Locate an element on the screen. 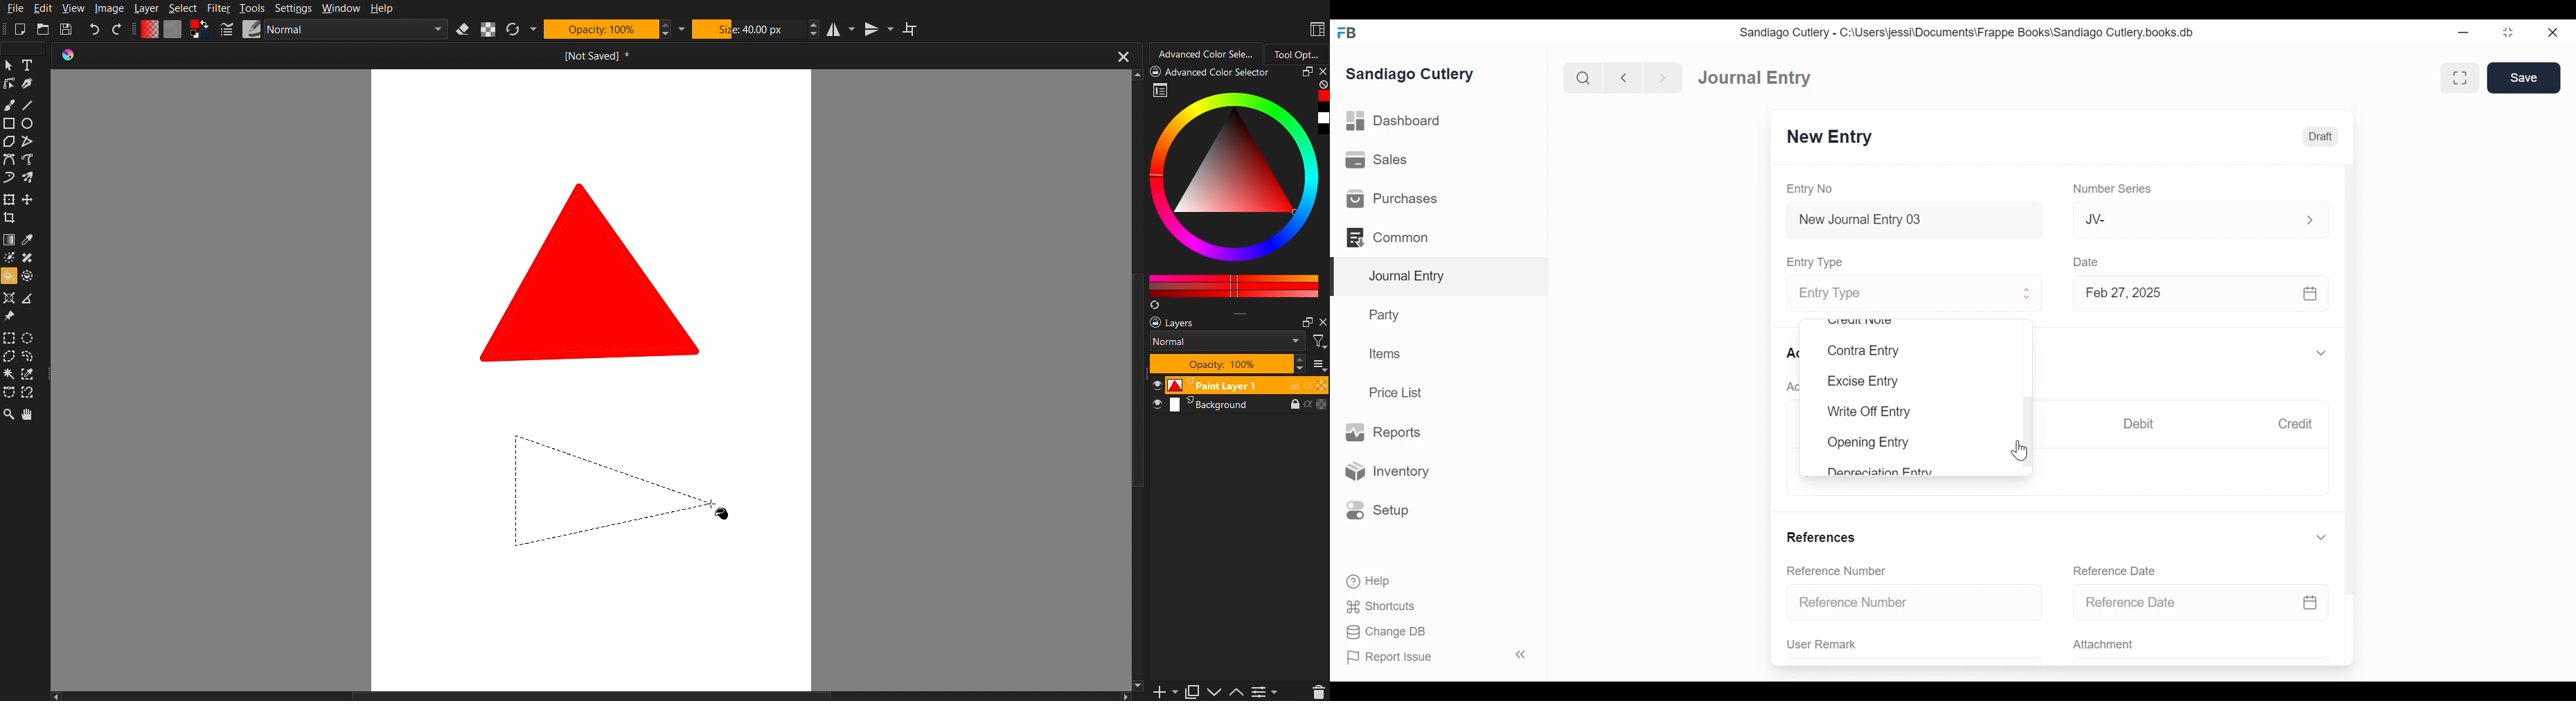 The image size is (2576, 728). Entry No is located at coordinates (1809, 189).